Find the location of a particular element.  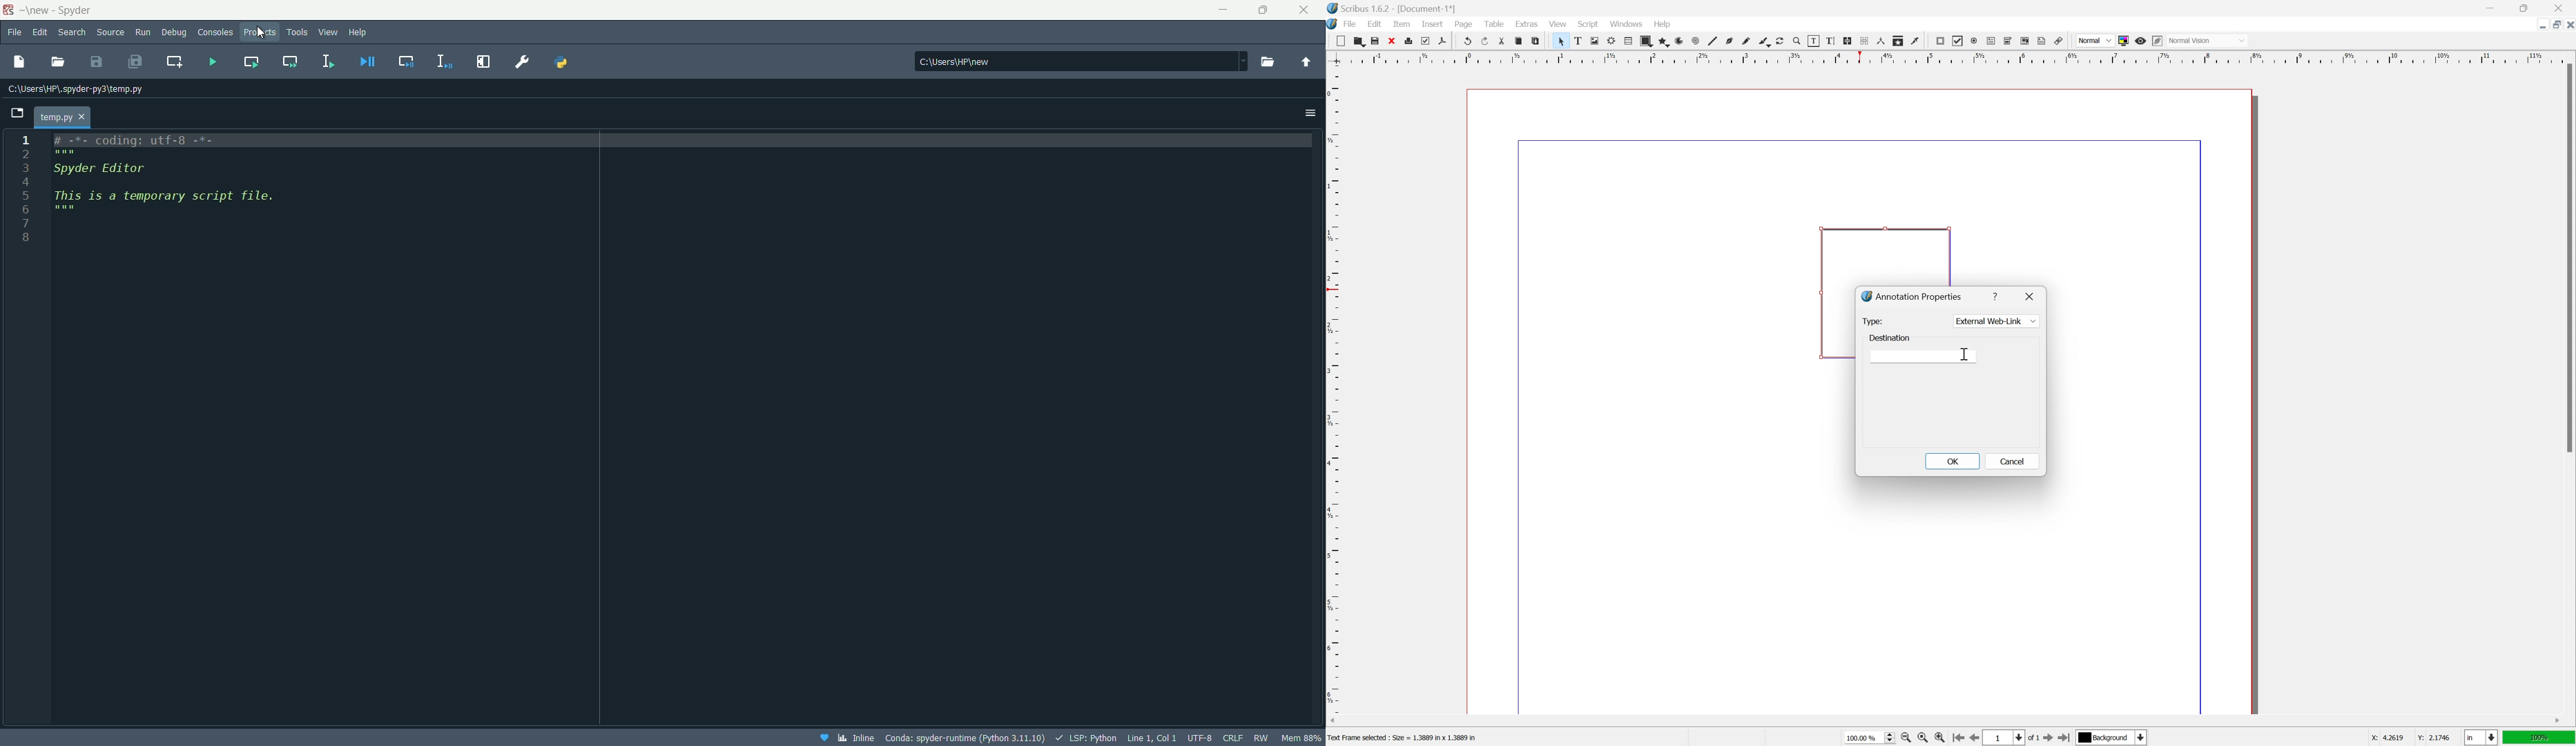

type: is located at coordinates (1874, 322).